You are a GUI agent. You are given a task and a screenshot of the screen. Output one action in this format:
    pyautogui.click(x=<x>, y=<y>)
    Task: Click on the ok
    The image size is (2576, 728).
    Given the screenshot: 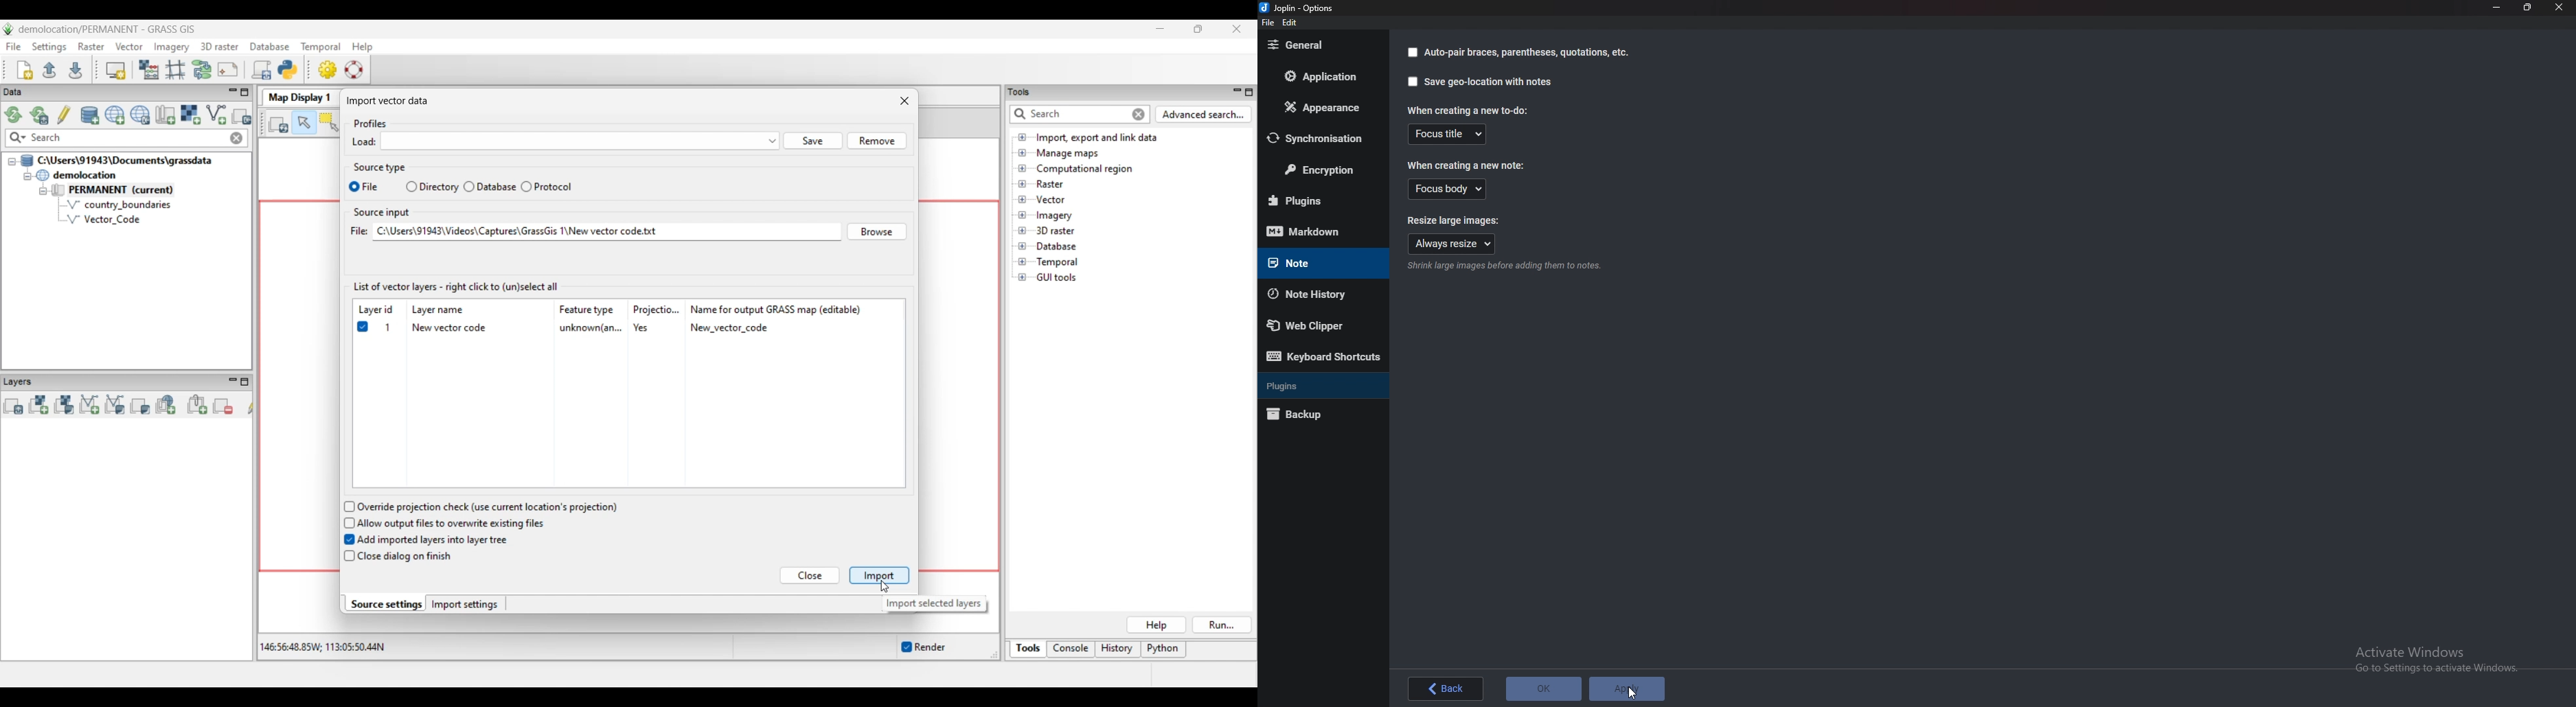 What is the action you would take?
    pyautogui.click(x=1543, y=690)
    